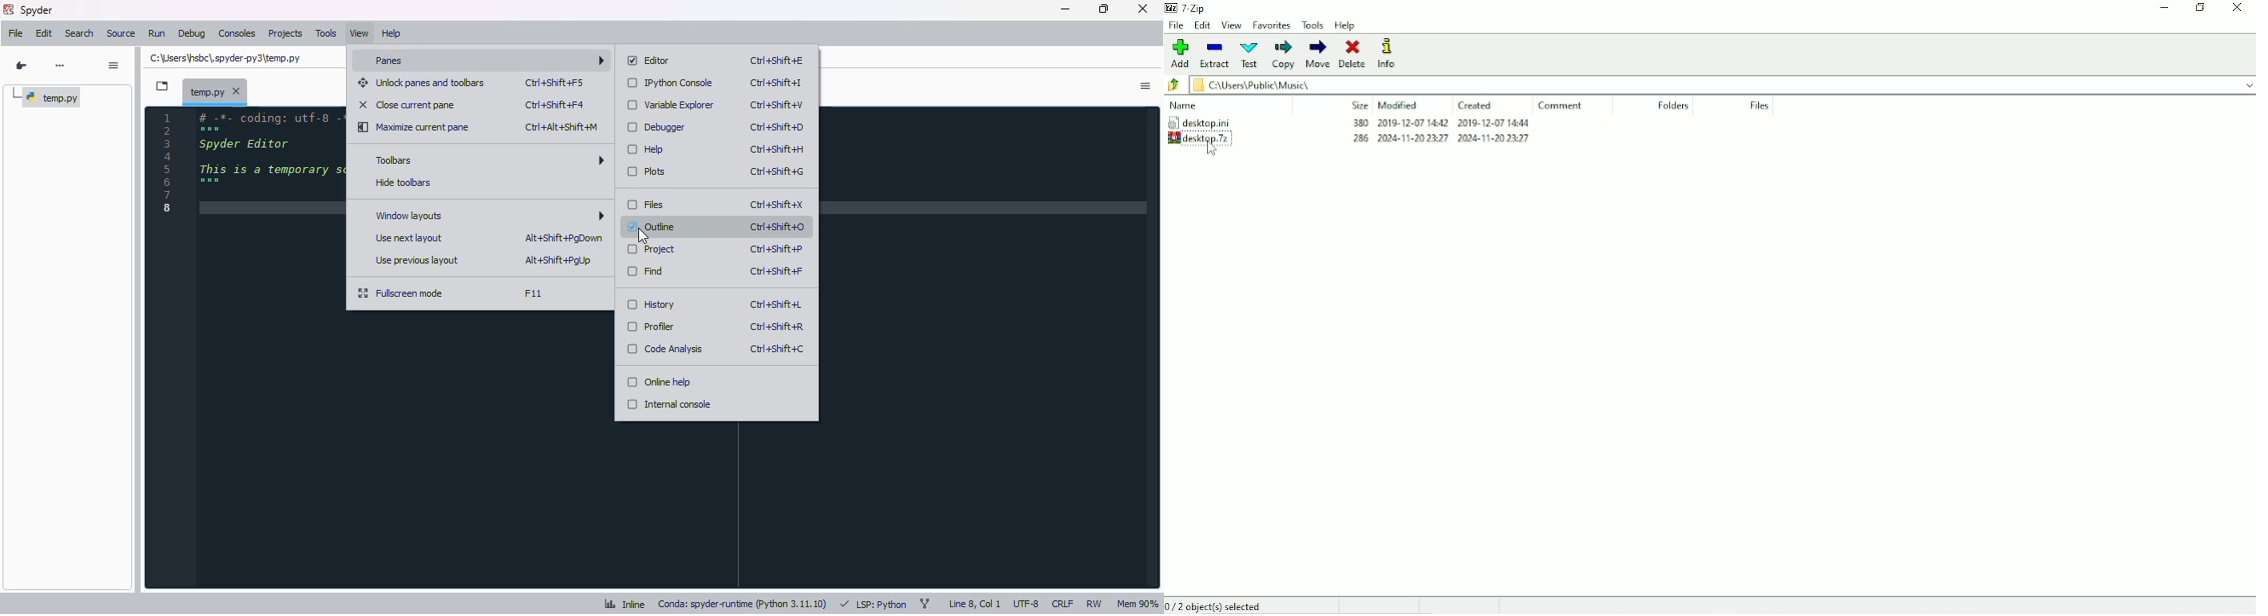 The height and width of the screenshot is (616, 2268). What do you see at coordinates (1215, 54) in the screenshot?
I see `Extract` at bounding box center [1215, 54].